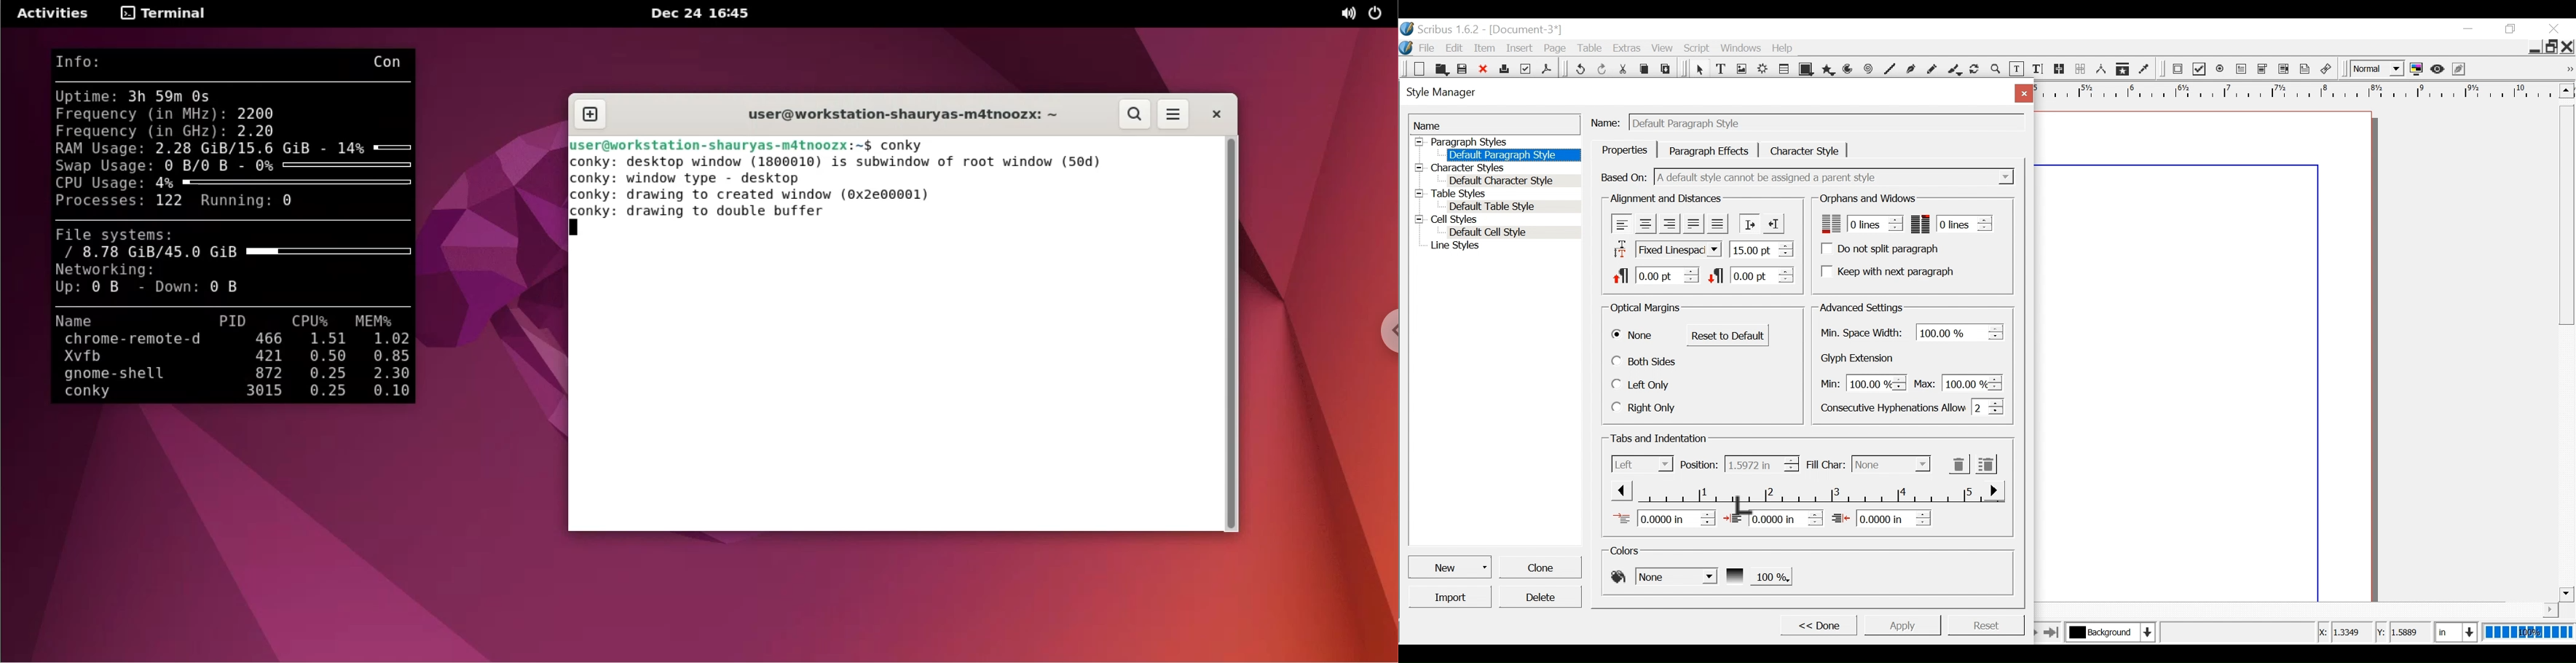  I want to click on Adjust tab, so click(1806, 490).